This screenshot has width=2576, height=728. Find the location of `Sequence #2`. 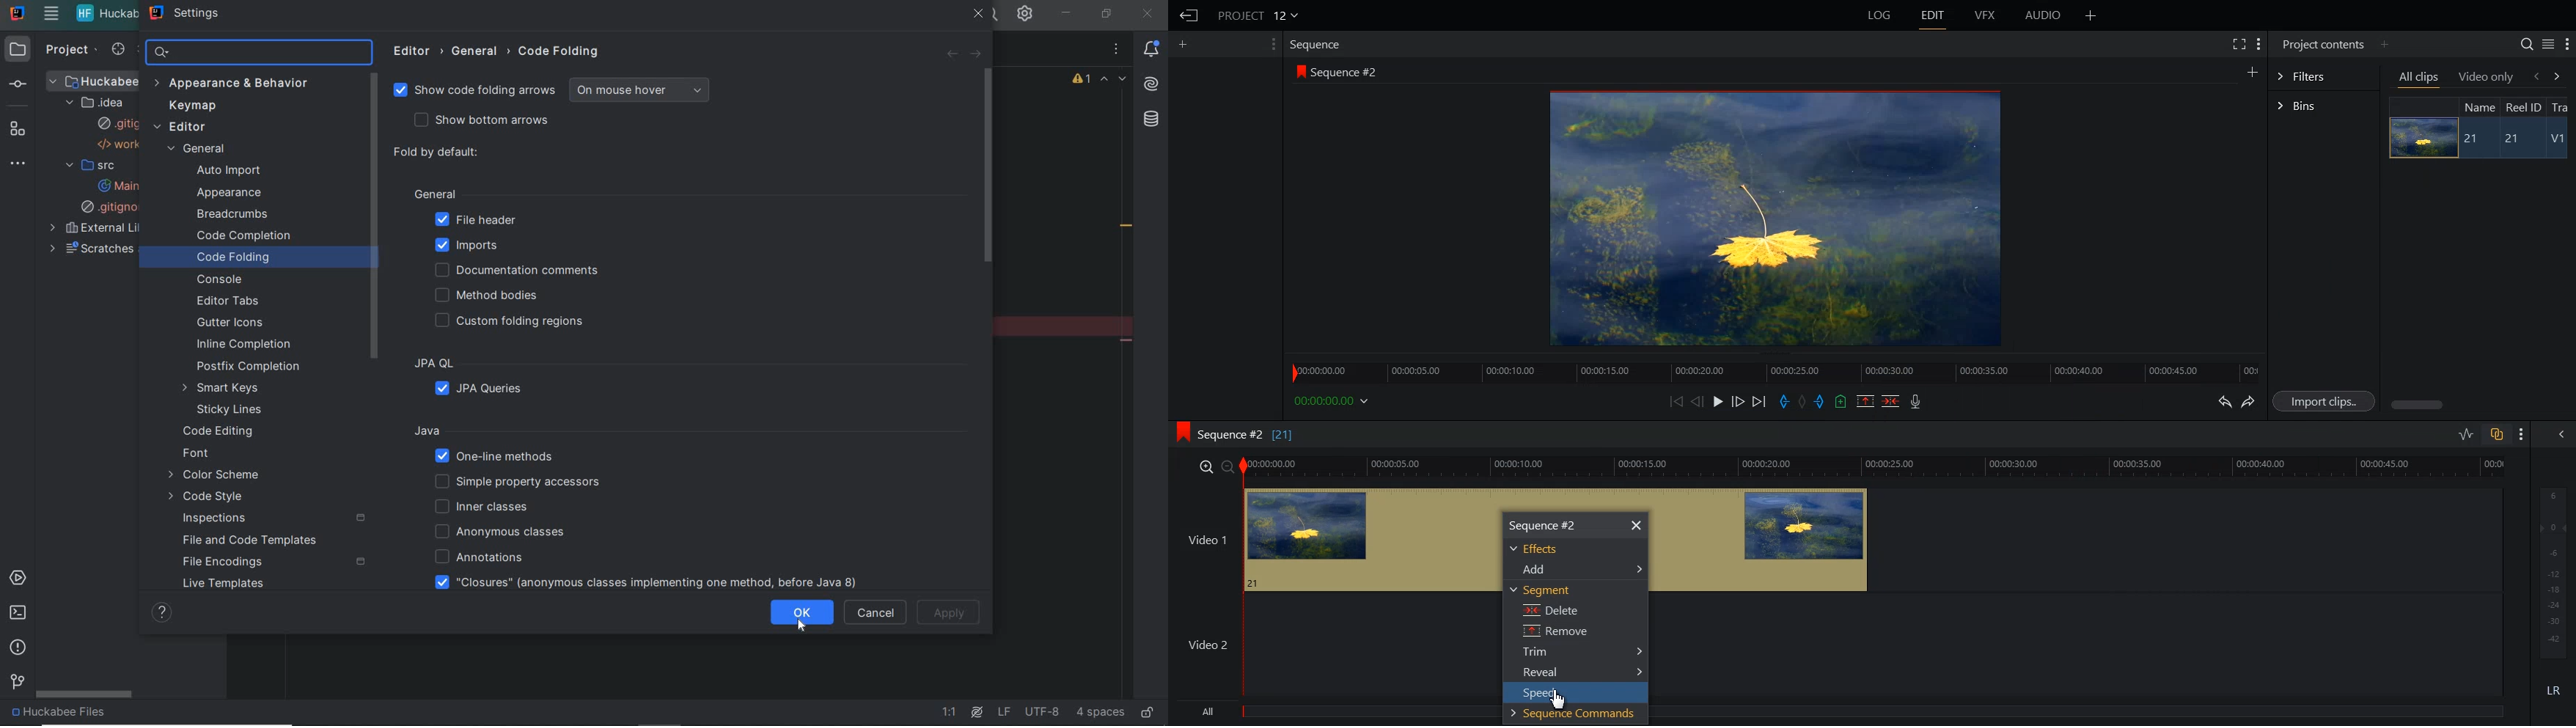

Sequence #2 is located at coordinates (1544, 524).